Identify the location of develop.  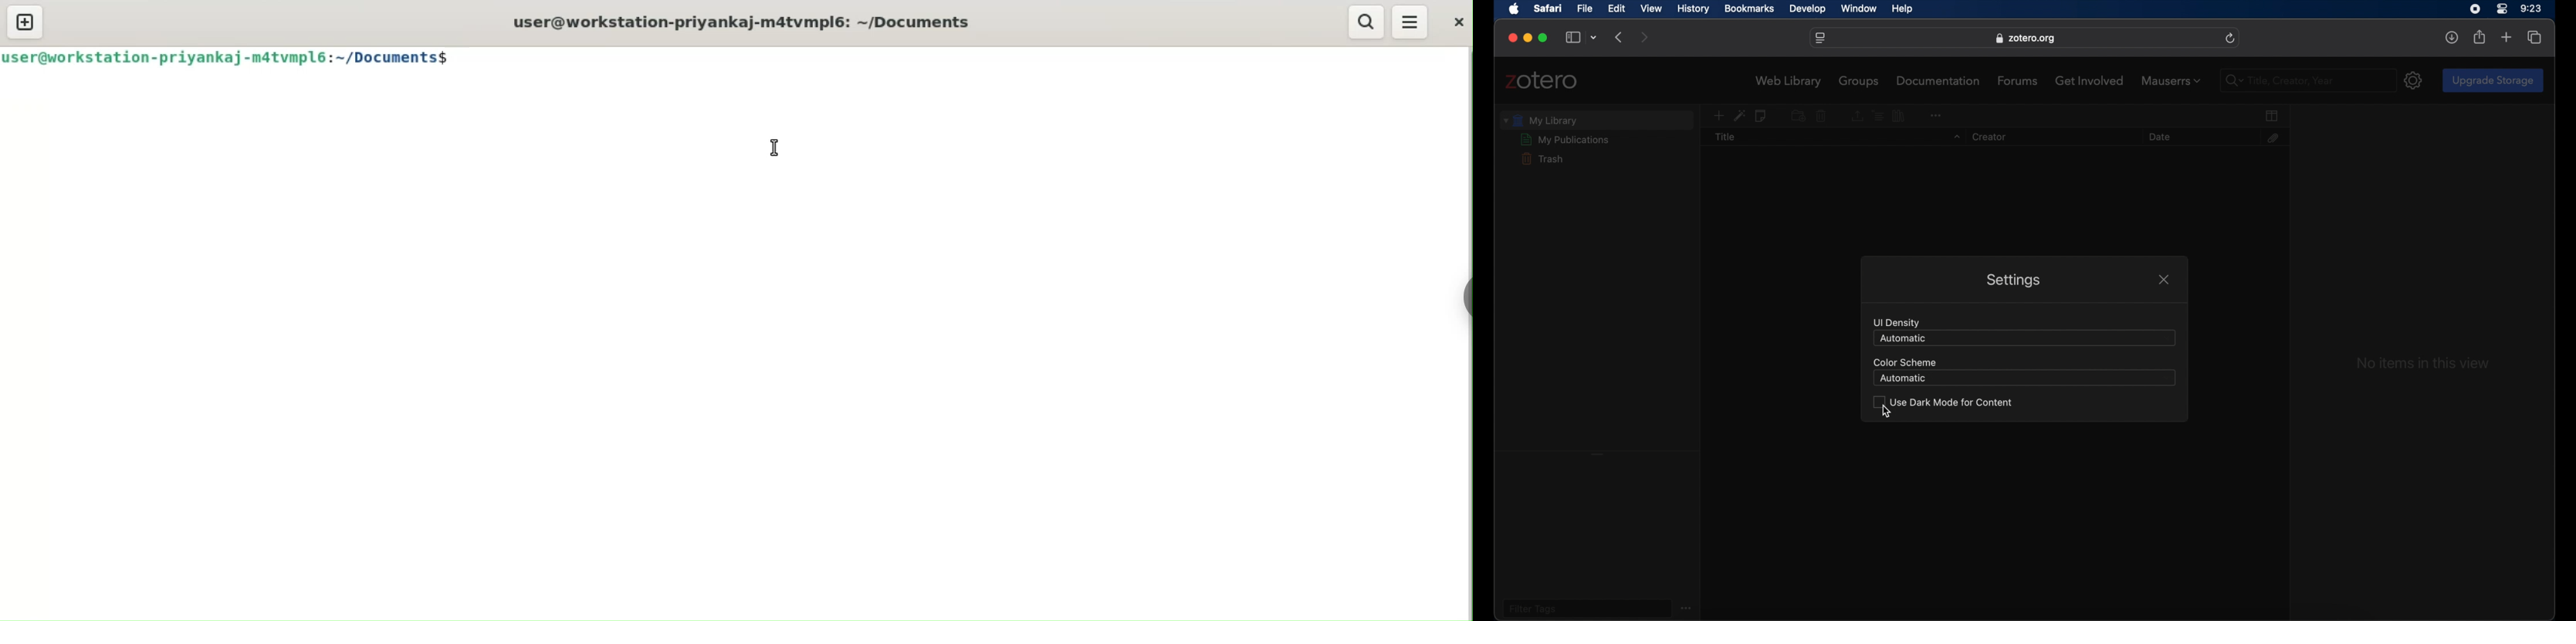
(1808, 9).